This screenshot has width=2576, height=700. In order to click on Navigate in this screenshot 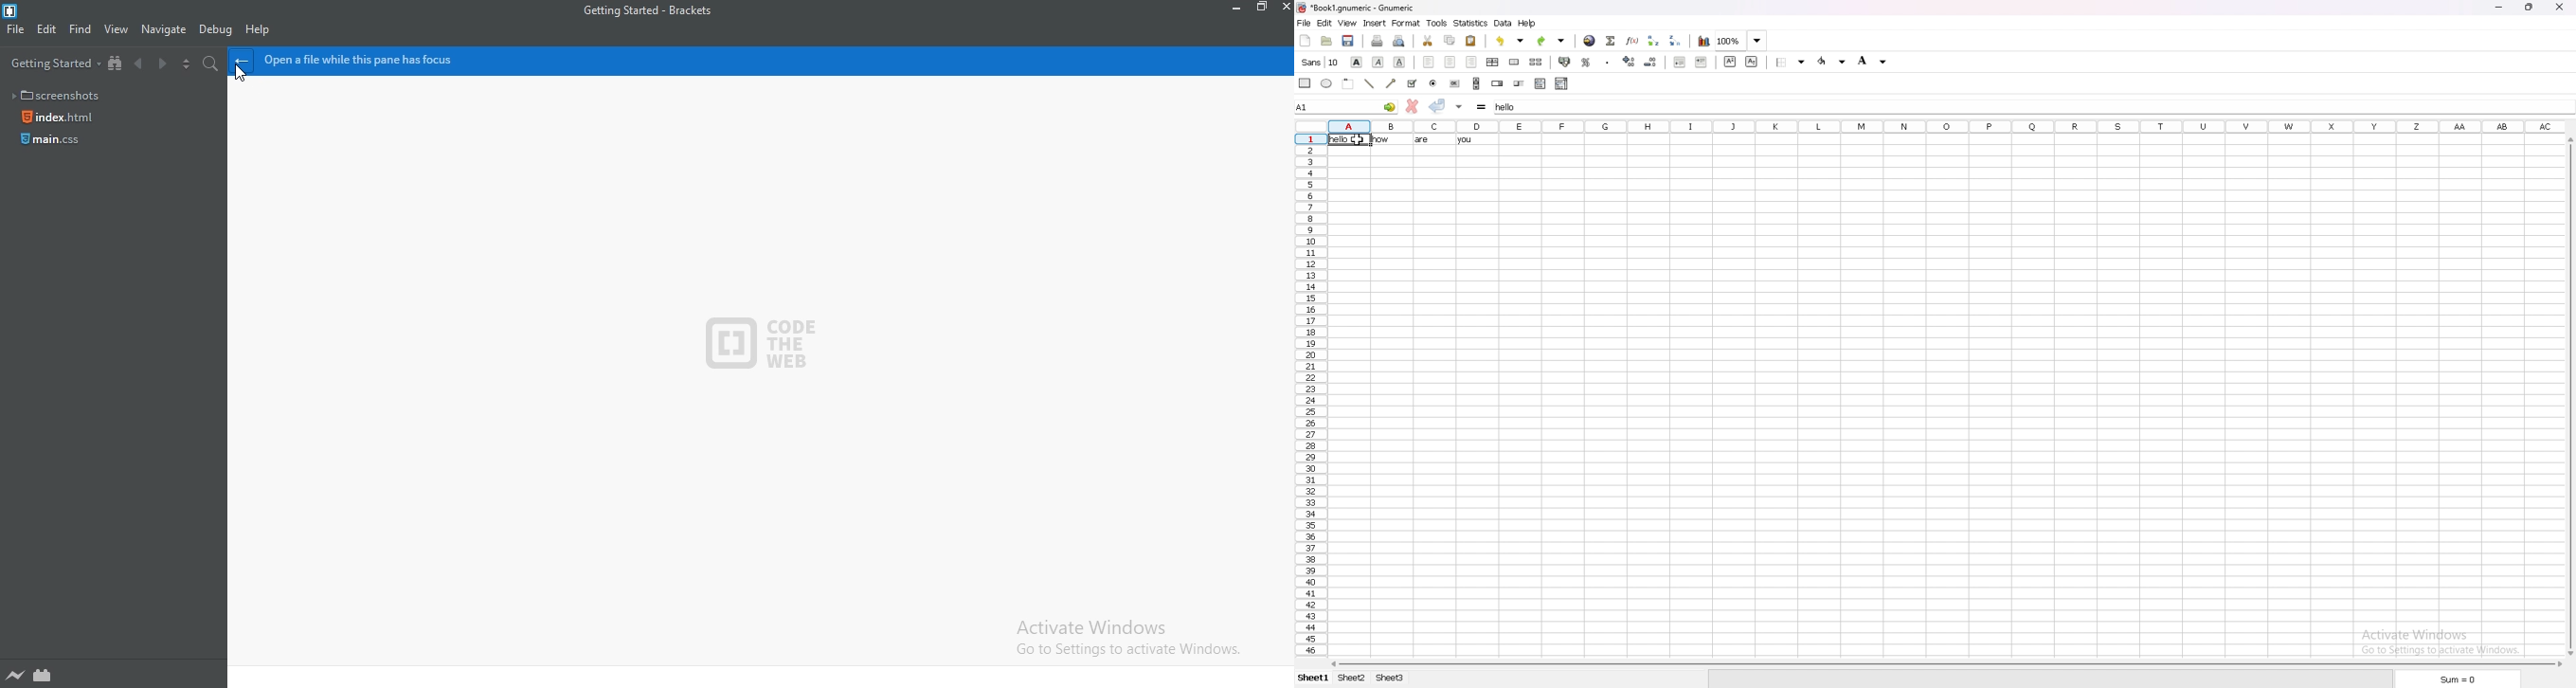, I will do `click(165, 31)`.